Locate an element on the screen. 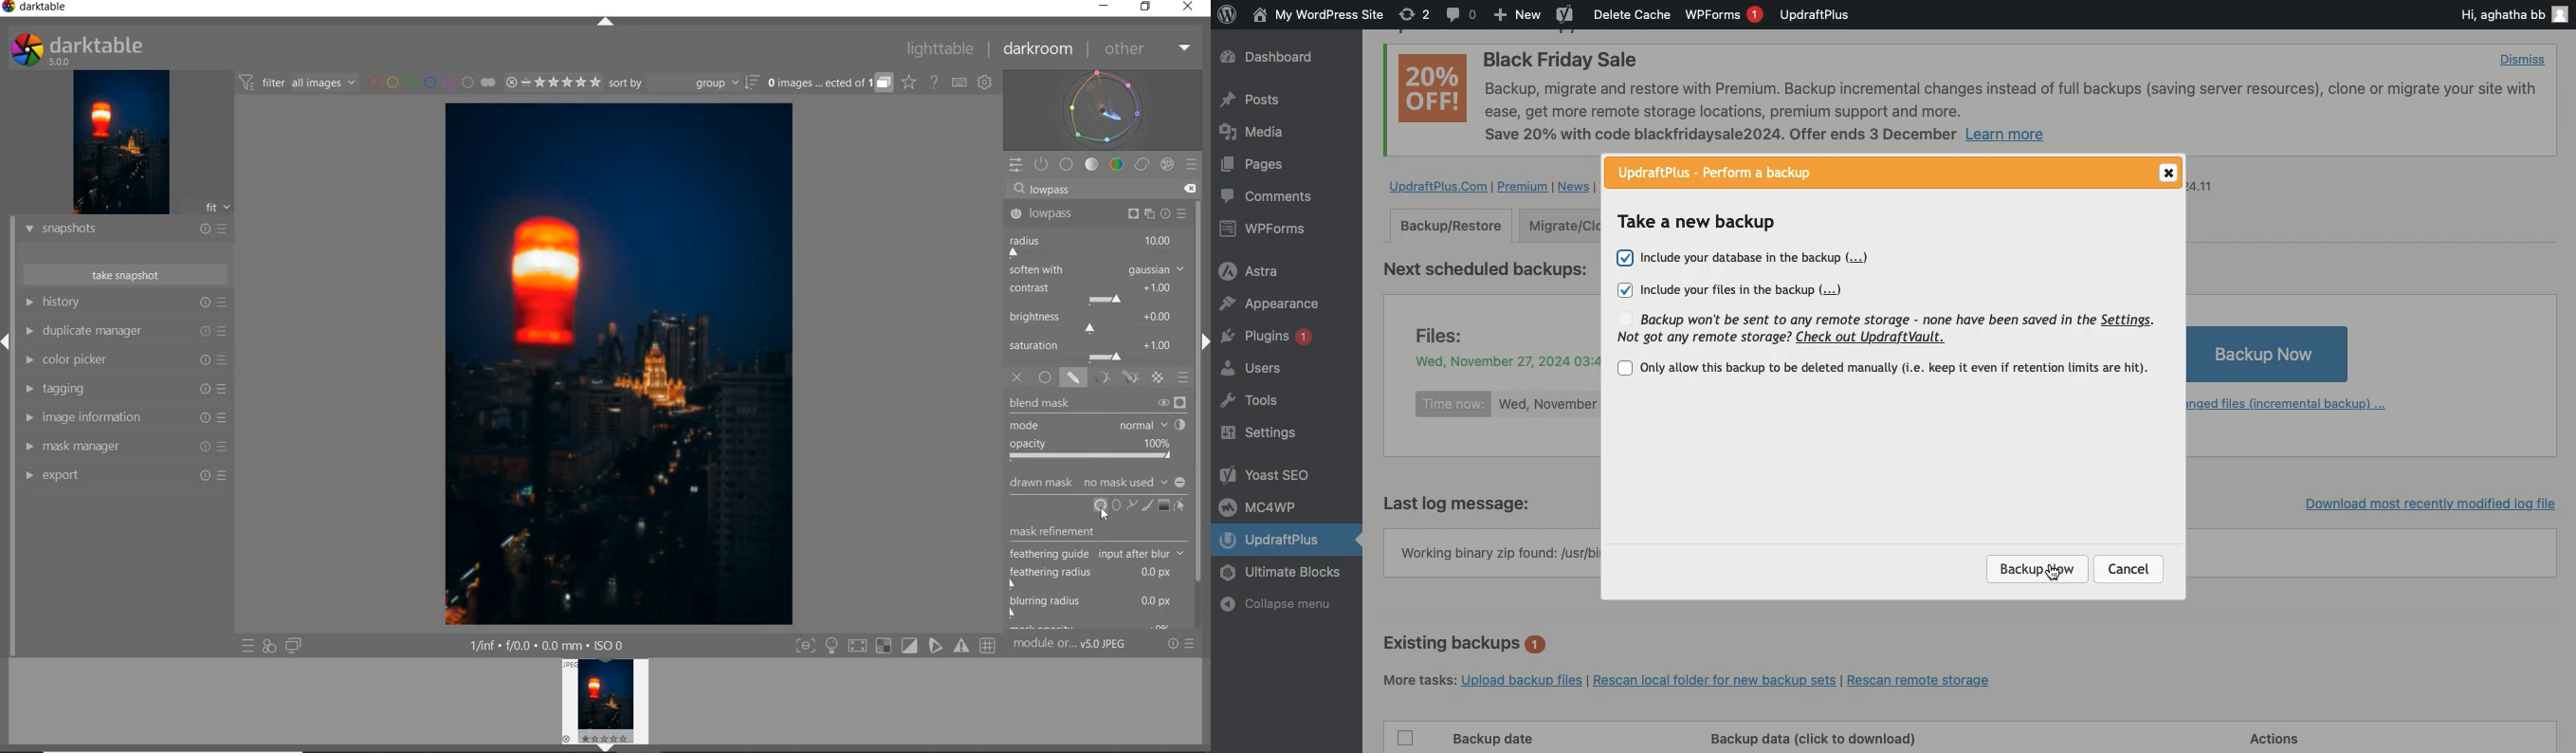  FILTER BY IMAGE COLOR LABEL is located at coordinates (432, 84).